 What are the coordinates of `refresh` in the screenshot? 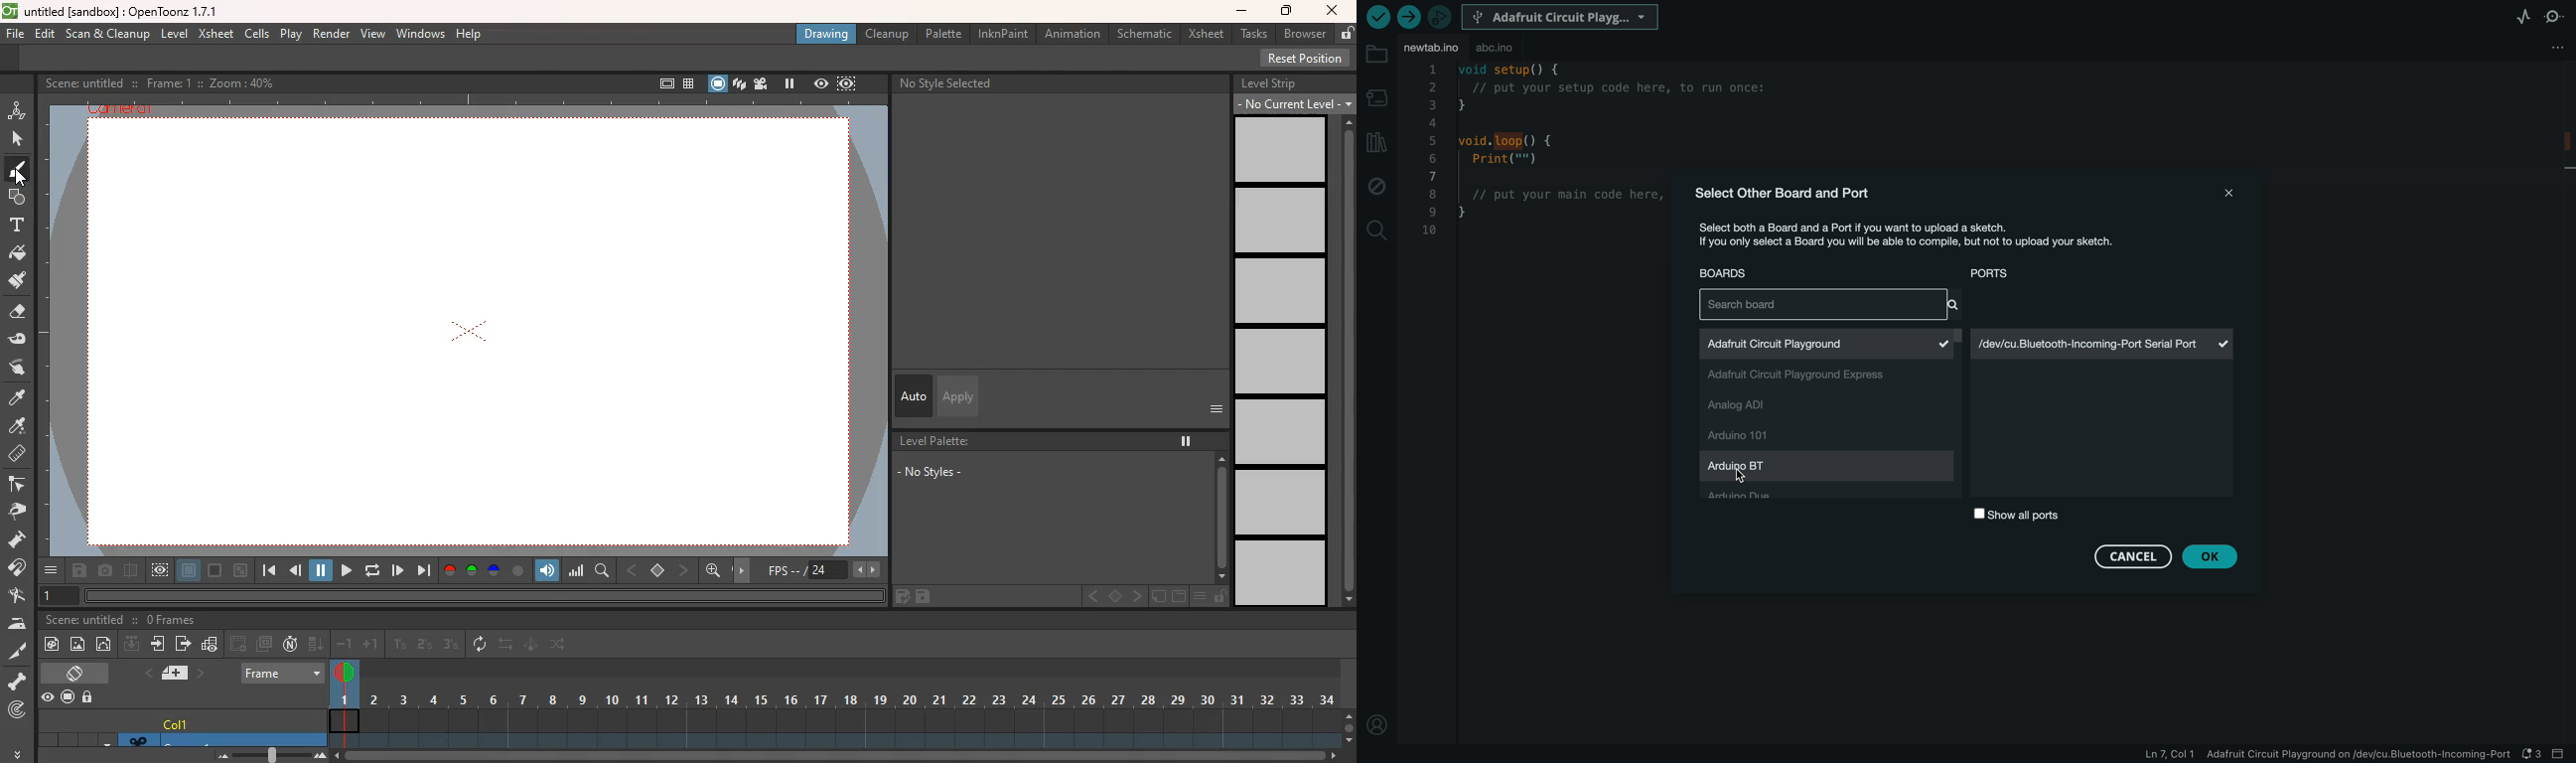 It's located at (481, 644).